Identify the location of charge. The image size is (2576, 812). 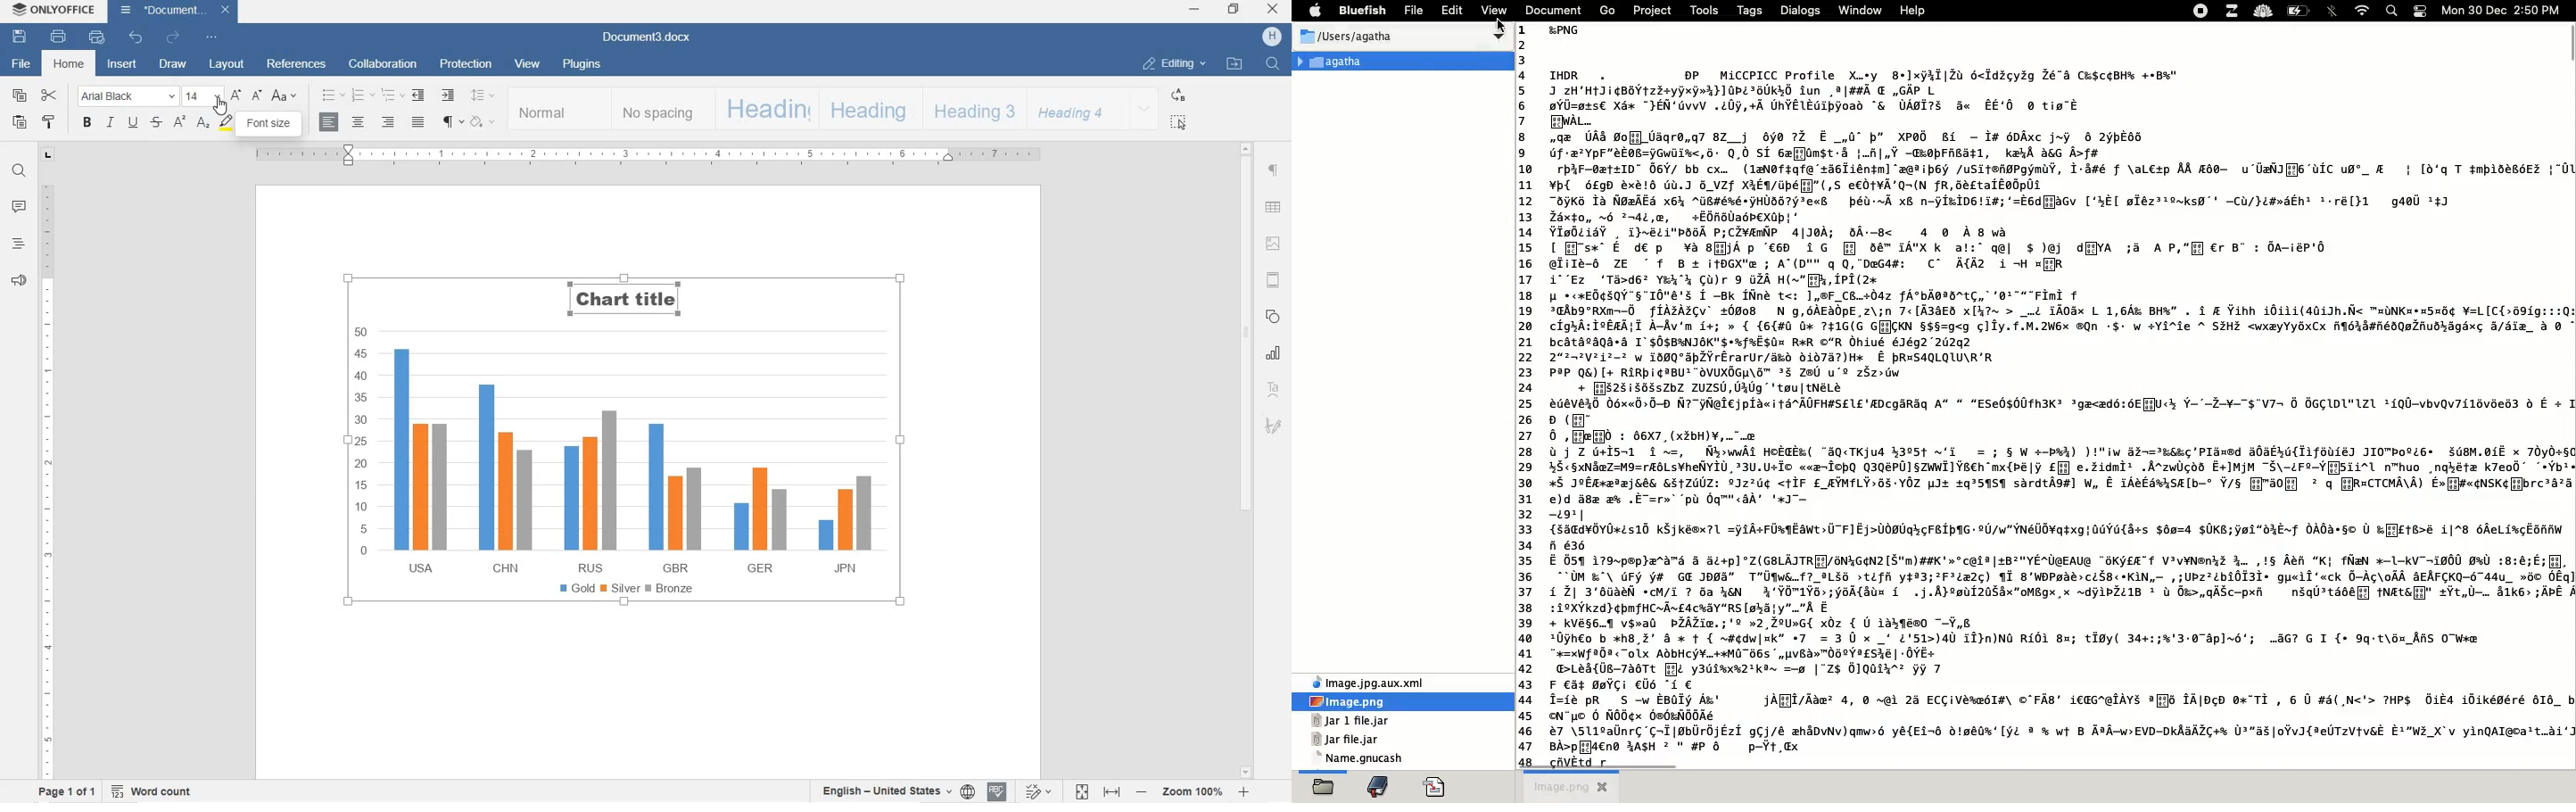
(2299, 11).